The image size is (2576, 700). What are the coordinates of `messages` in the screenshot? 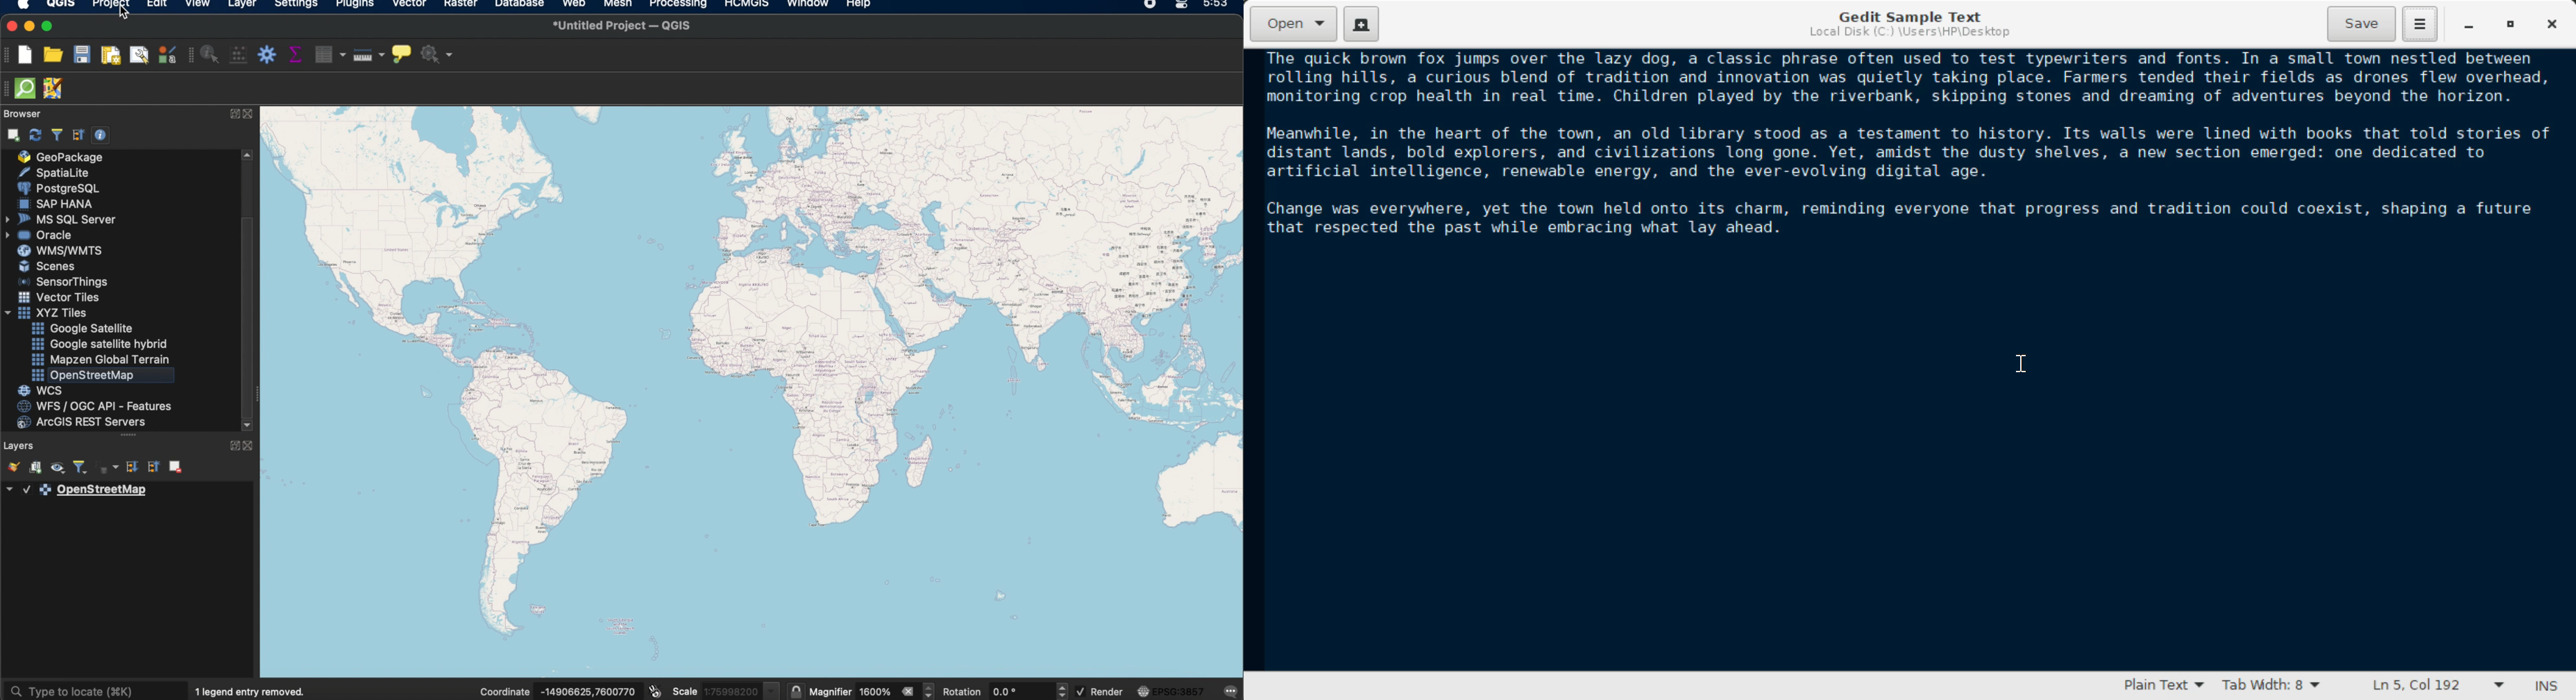 It's located at (1231, 690).